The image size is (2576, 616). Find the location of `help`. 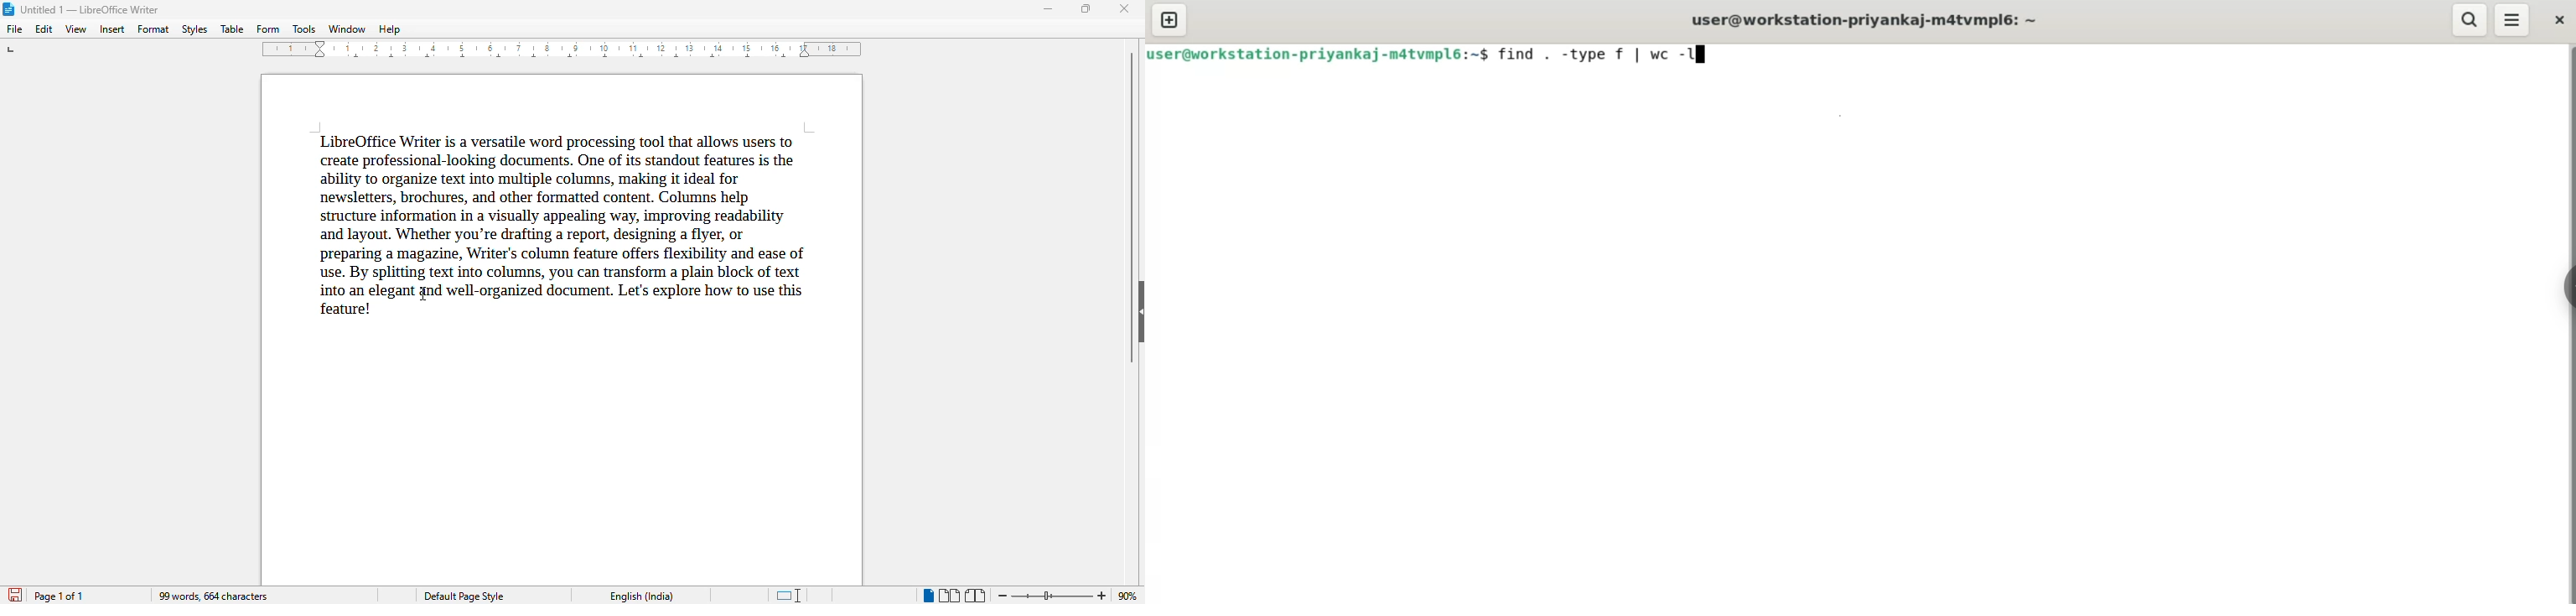

help is located at coordinates (390, 29).